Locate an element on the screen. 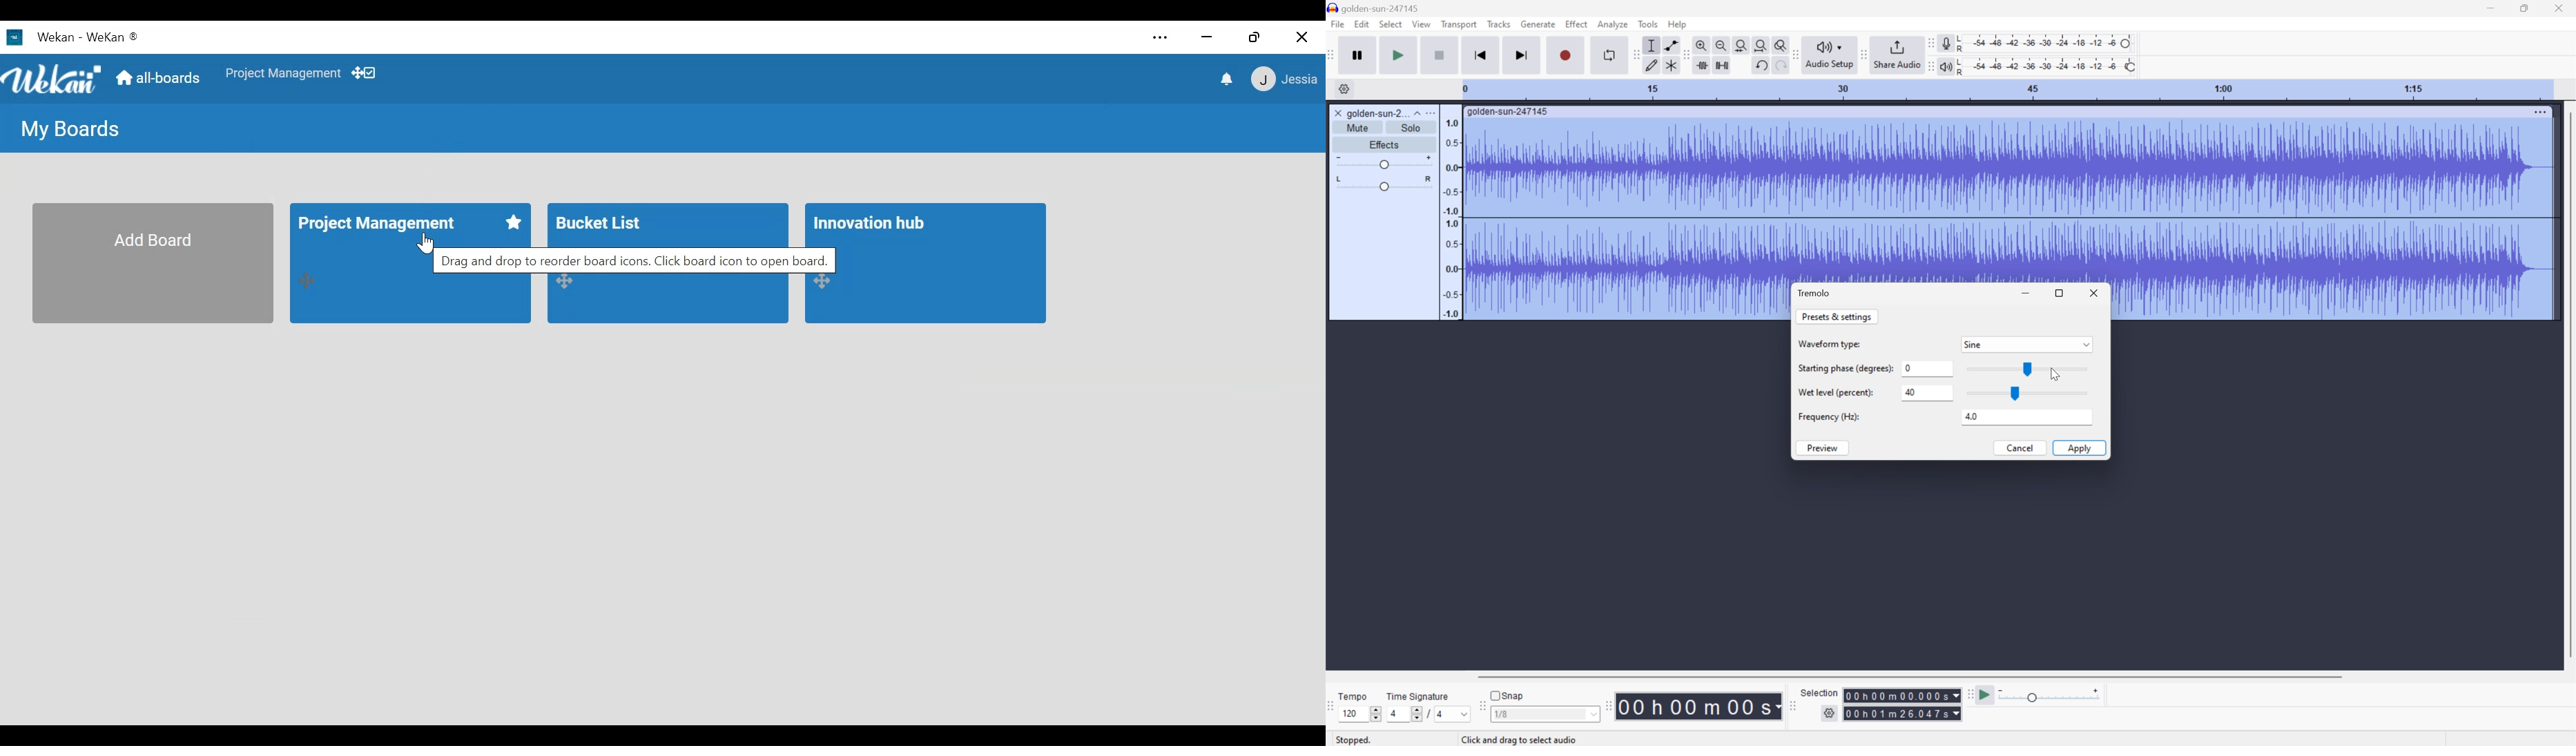 This screenshot has height=756, width=2576. Tools is located at coordinates (1648, 22).